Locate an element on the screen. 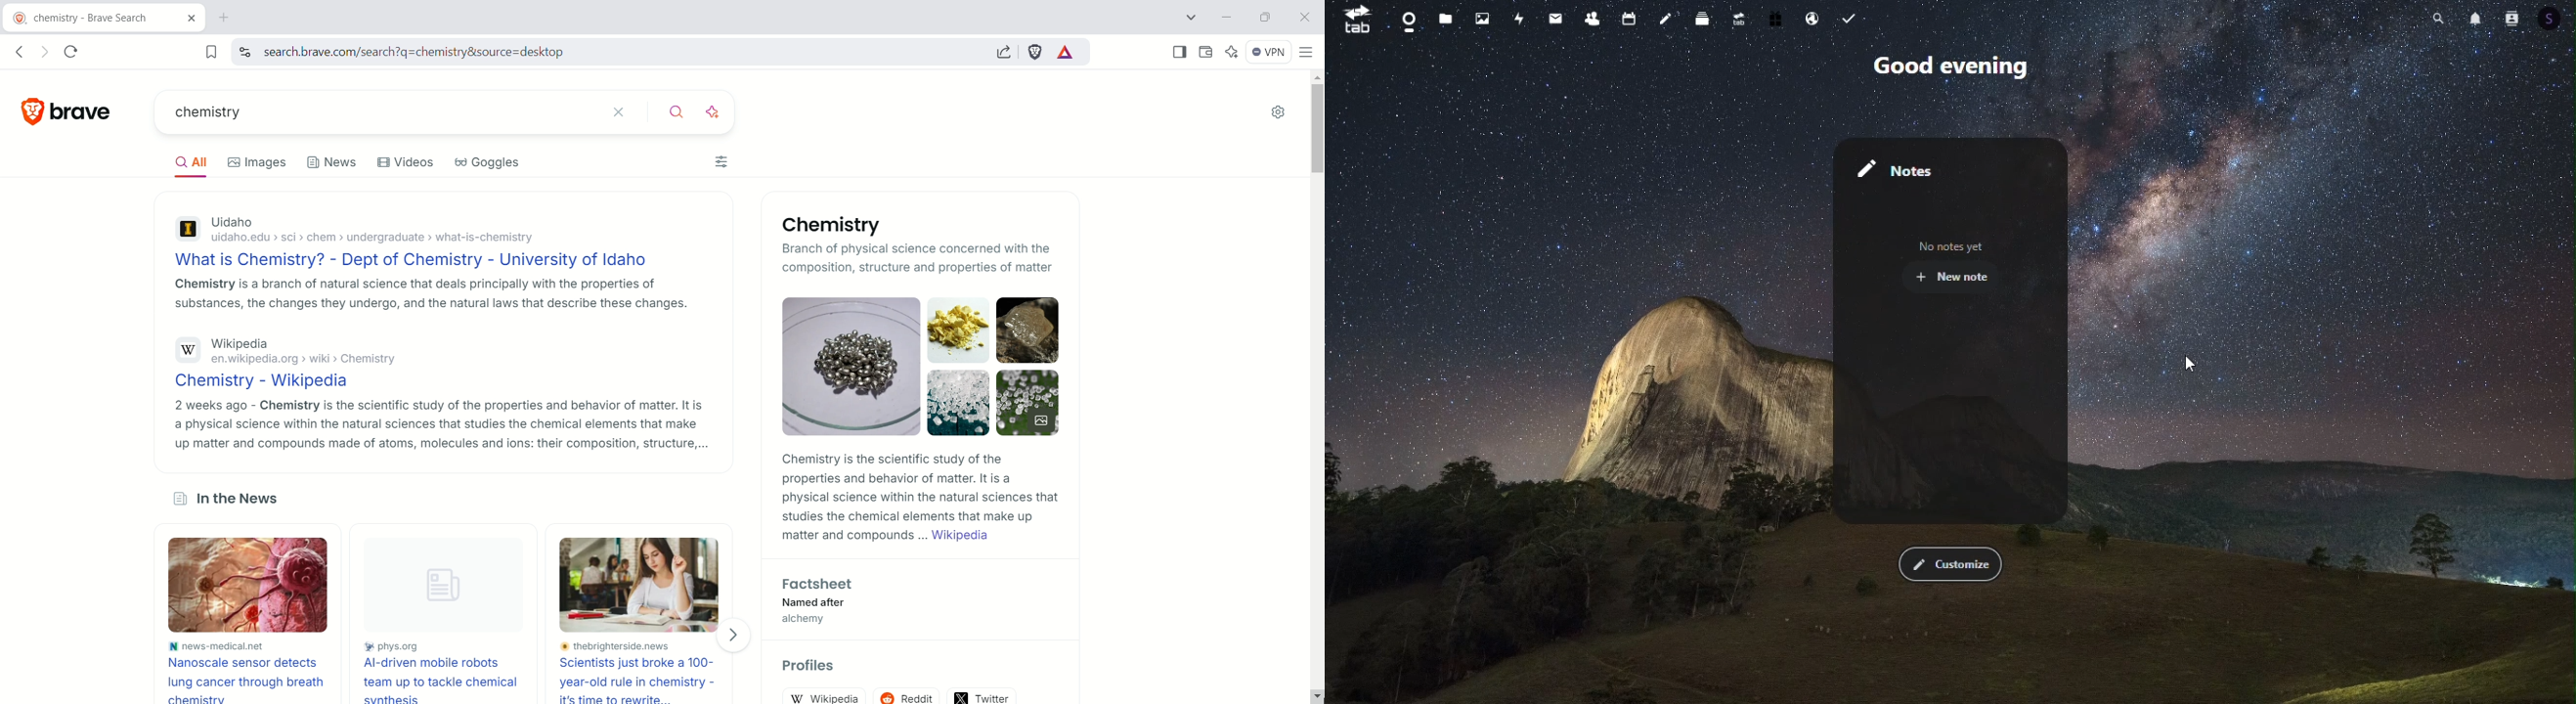 The image size is (2576, 728). wallet is located at coordinates (1203, 50).